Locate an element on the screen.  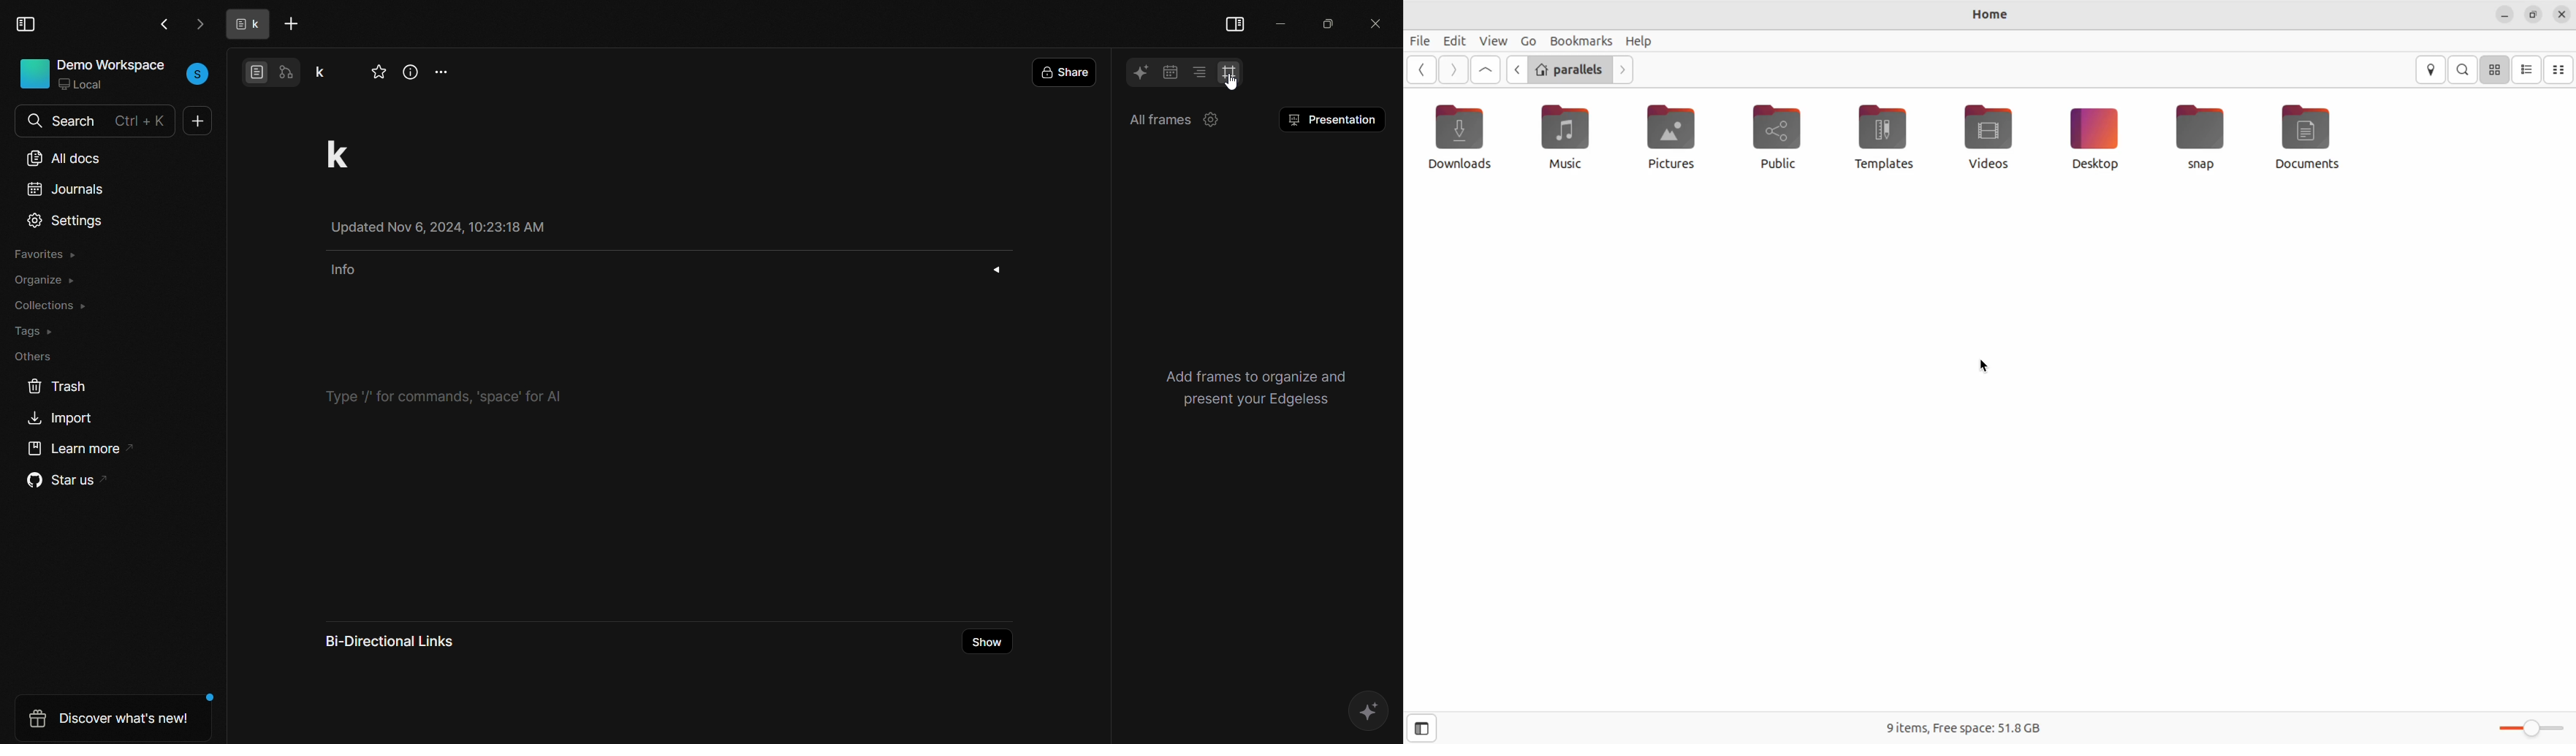
organize is located at coordinates (45, 281).